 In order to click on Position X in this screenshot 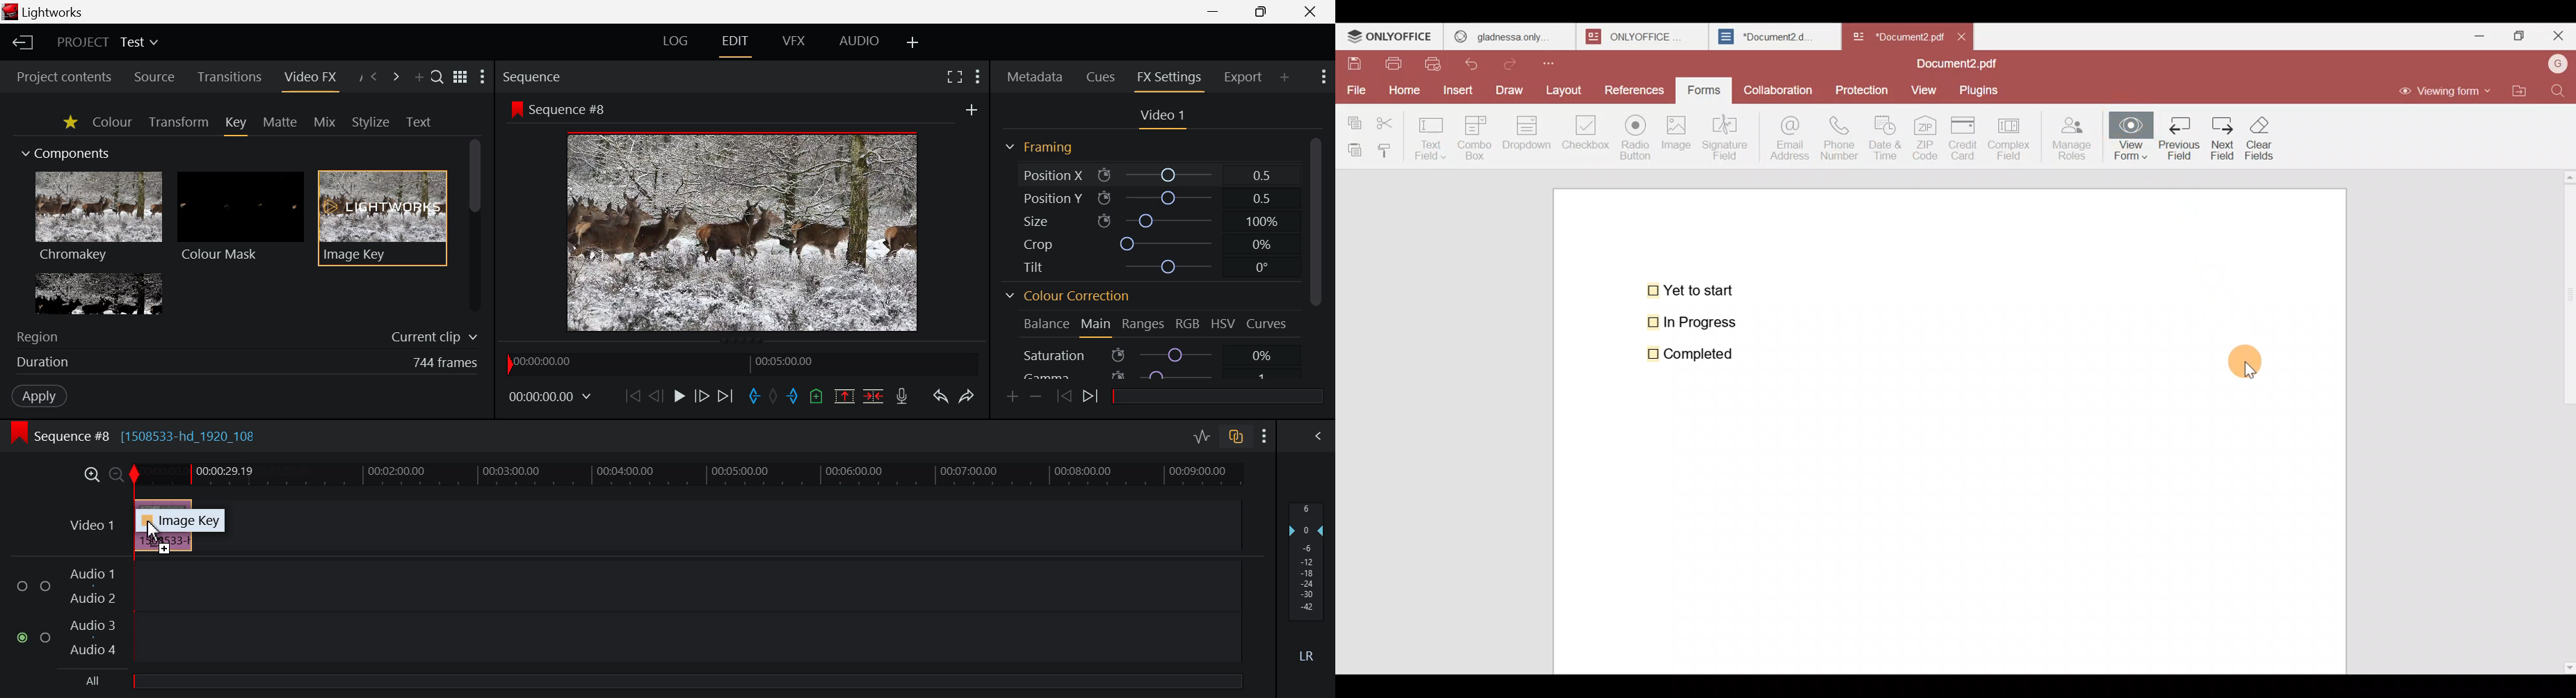, I will do `click(1050, 175)`.